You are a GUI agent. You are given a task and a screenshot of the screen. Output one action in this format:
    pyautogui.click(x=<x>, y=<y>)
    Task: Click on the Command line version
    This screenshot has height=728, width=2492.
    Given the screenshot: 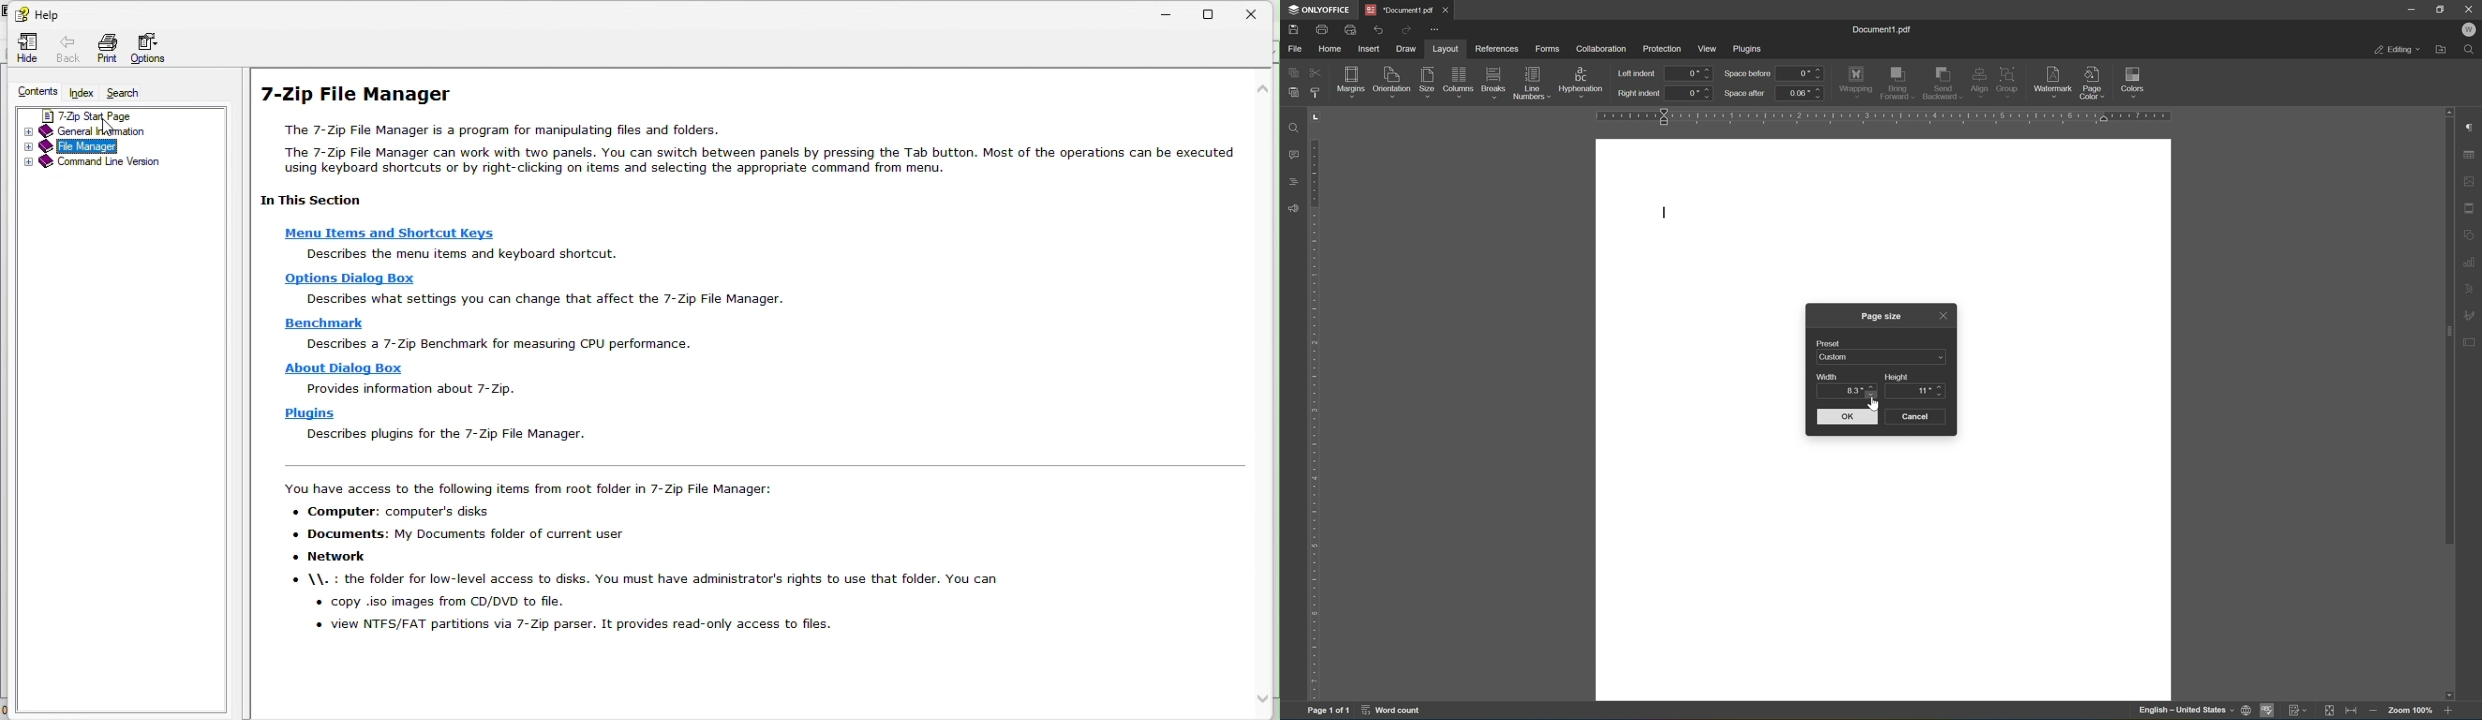 What is the action you would take?
    pyautogui.click(x=115, y=164)
    